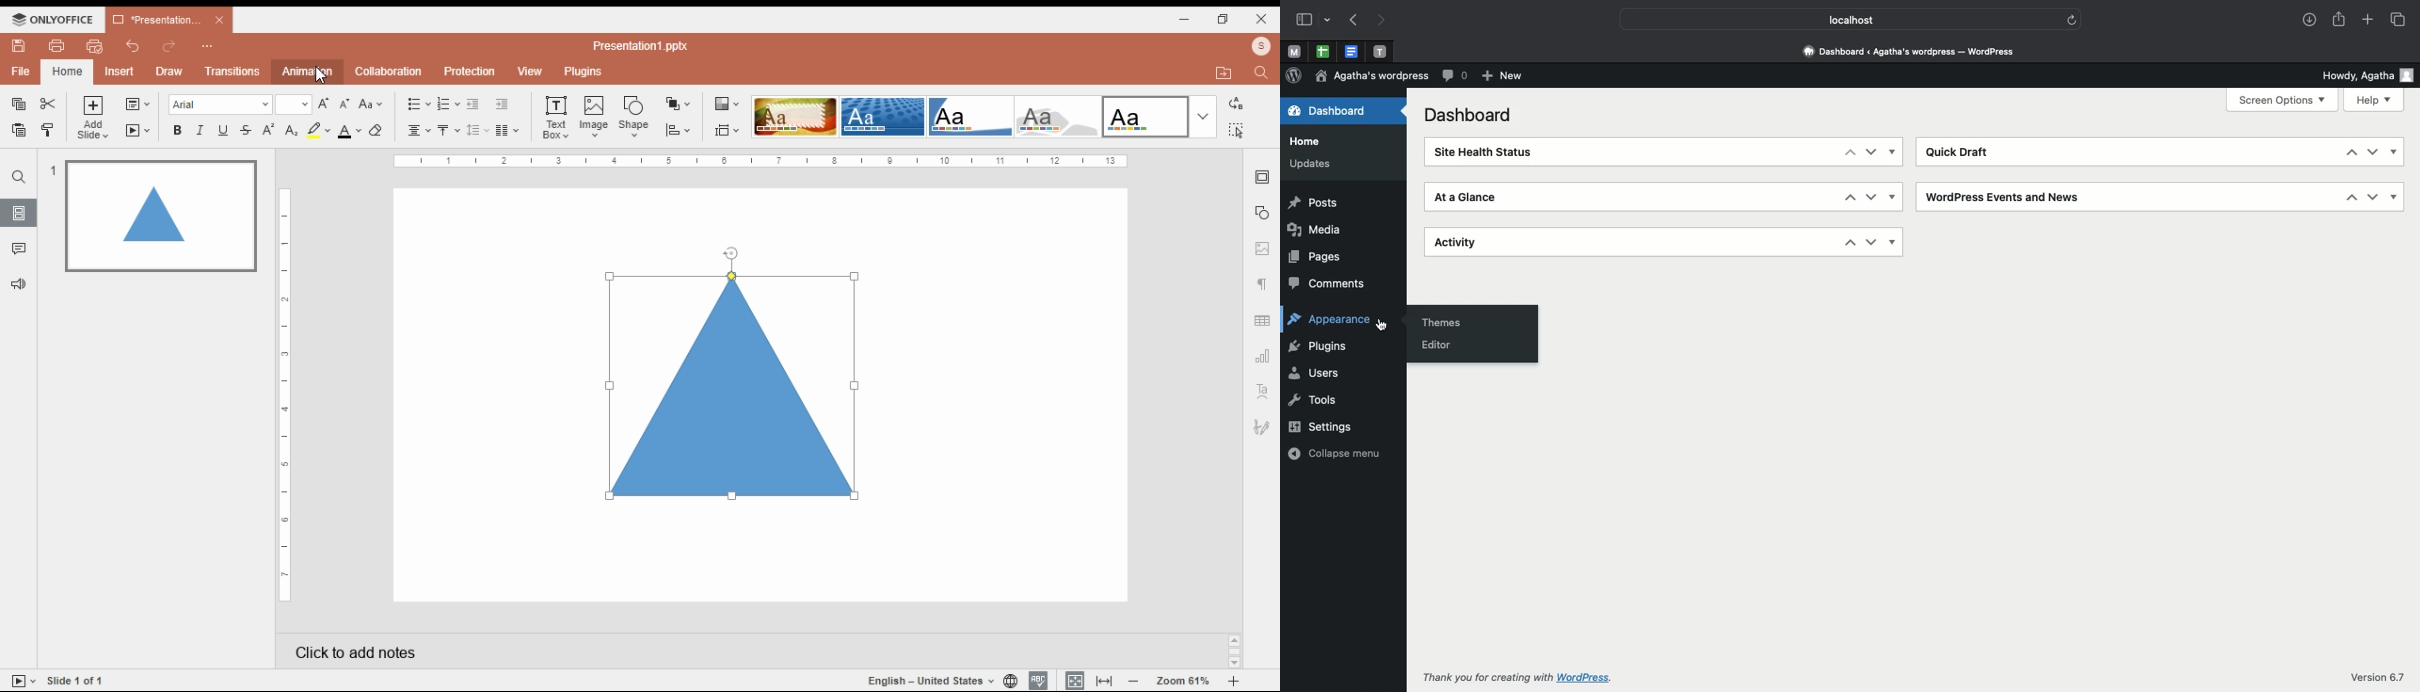 The height and width of the screenshot is (700, 2436). Describe the element at coordinates (1315, 230) in the screenshot. I see `Media` at that location.